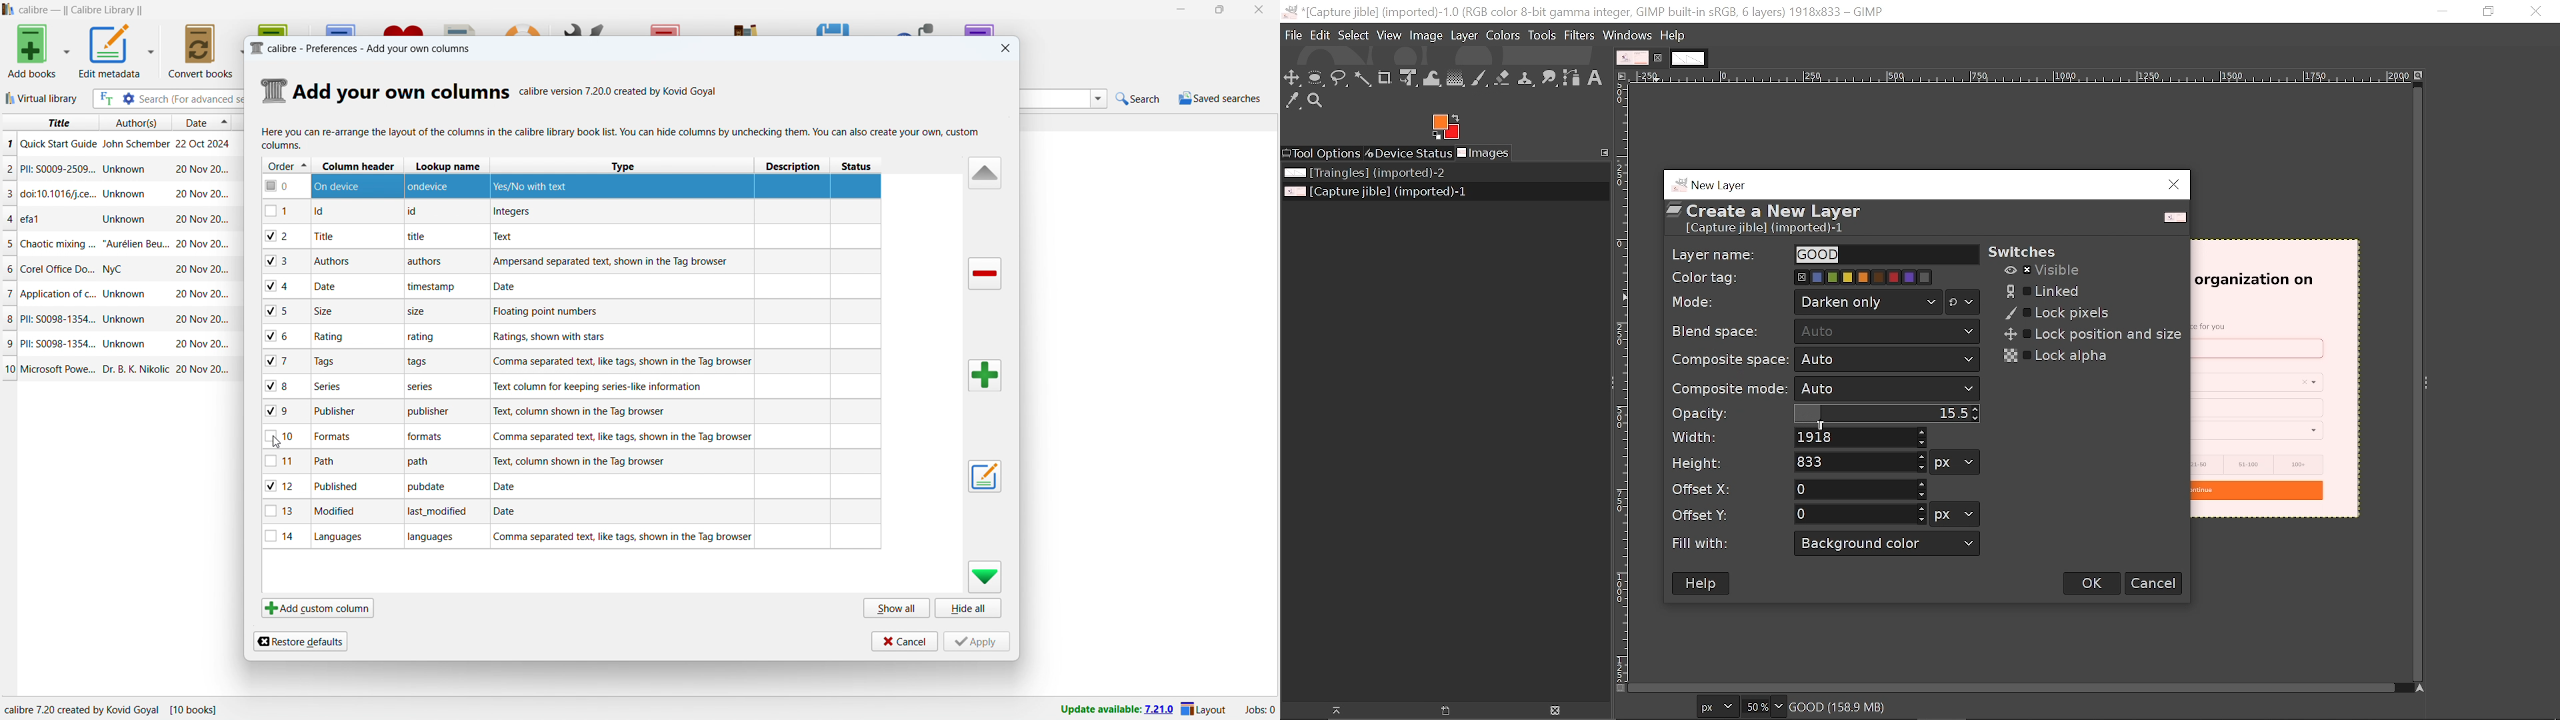 The image size is (2576, 728). Describe the element at coordinates (2276, 381) in the screenshot. I see `current image` at that location.